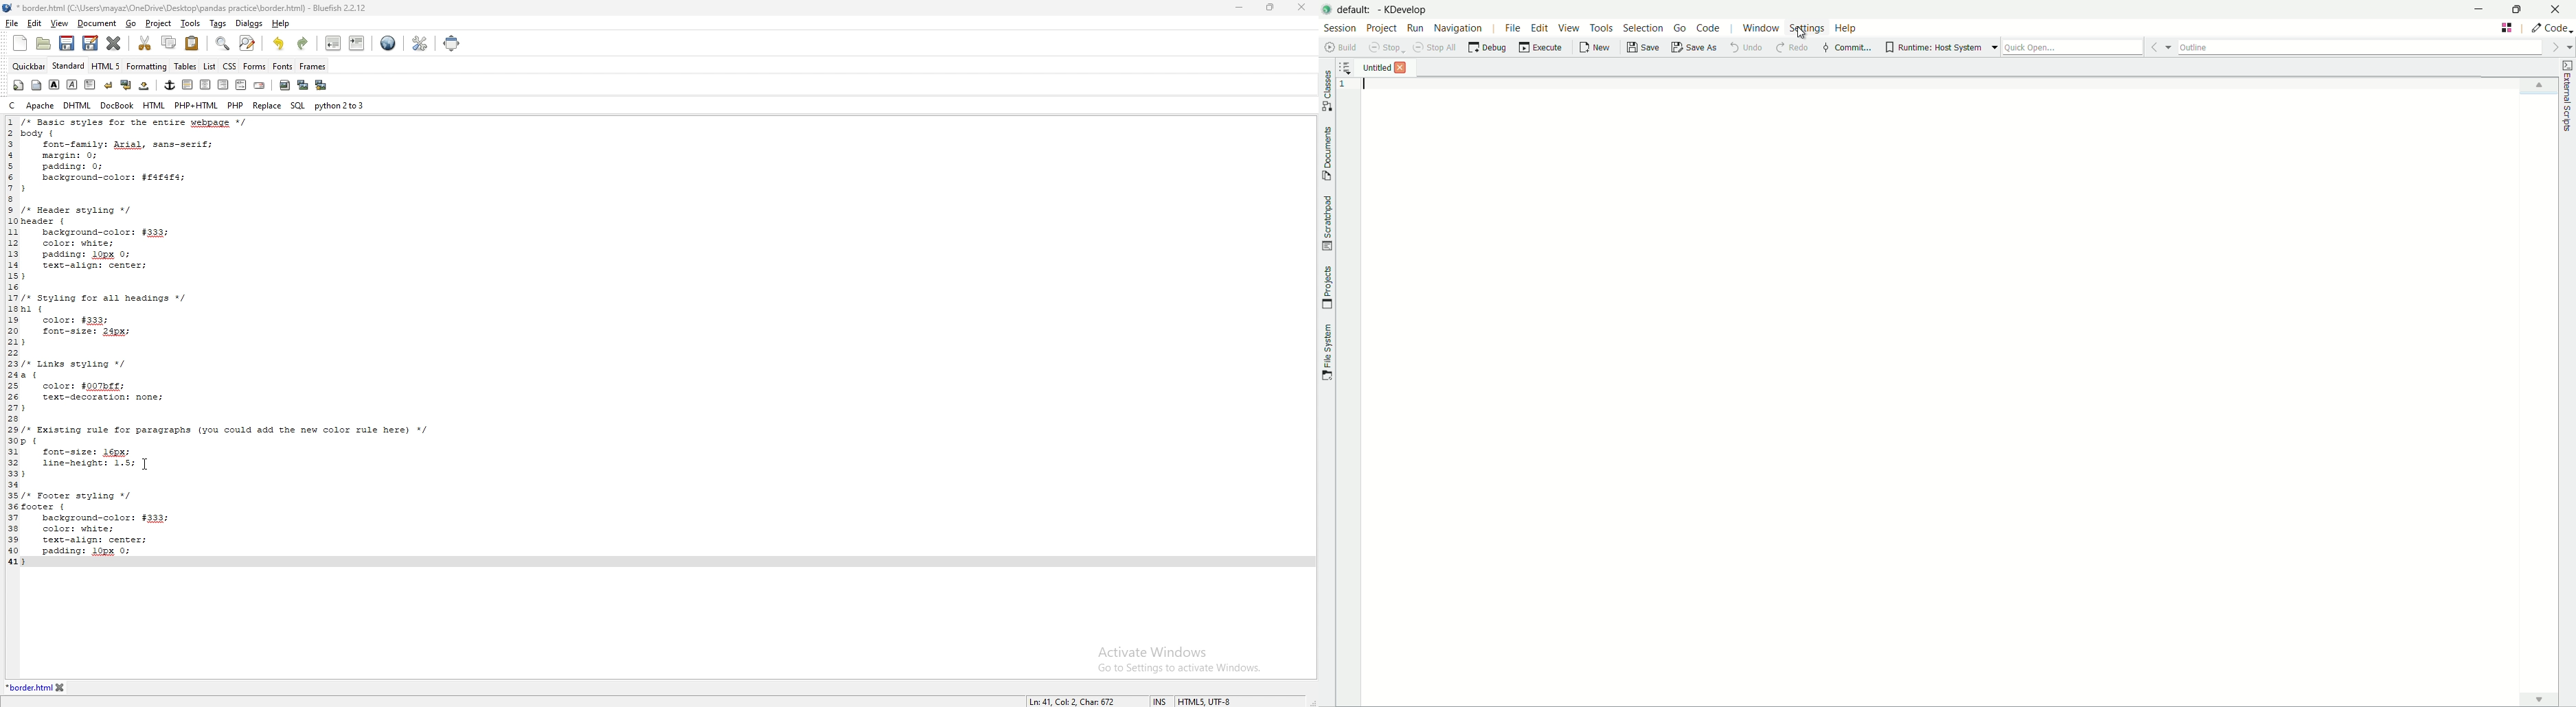  What do you see at coordinates (229, 66) in the screenshot?
I see `css` at bounding box center [229, 66].